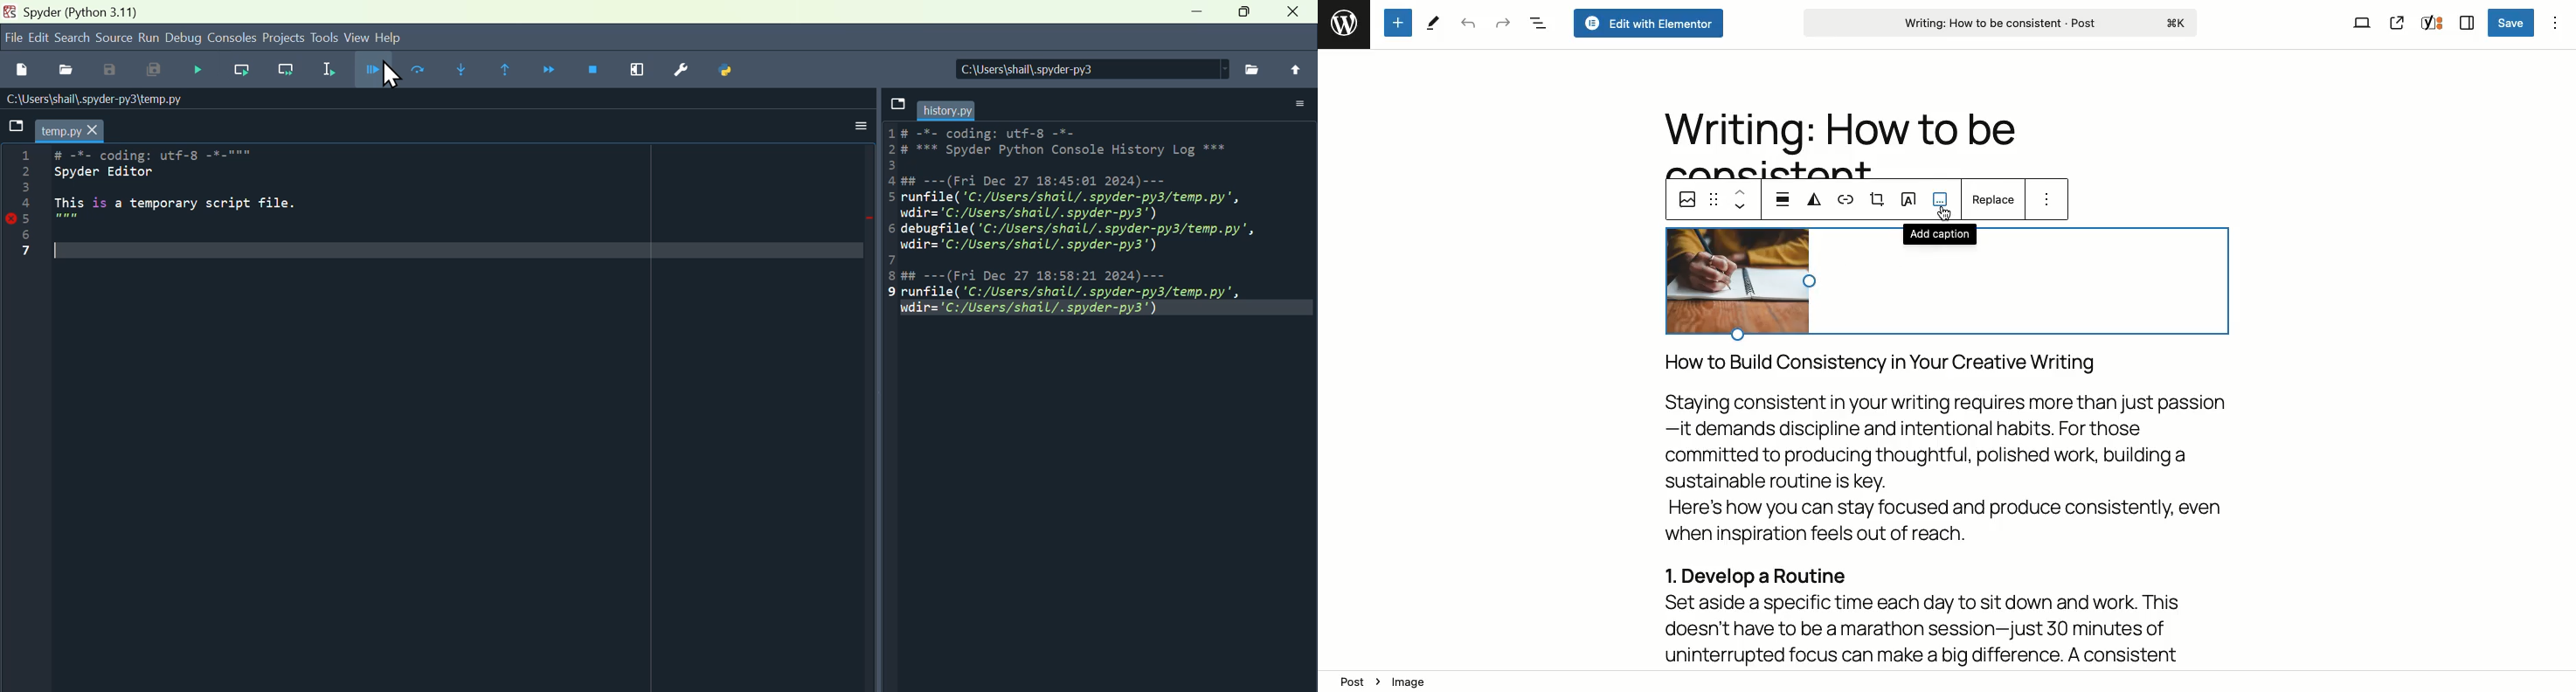 The height and width of the screenshot is (700, 2576). What do you see at coordinates (1944, 210) in the screenshot?
I see `cursor` at bounding box center [1944, 210].